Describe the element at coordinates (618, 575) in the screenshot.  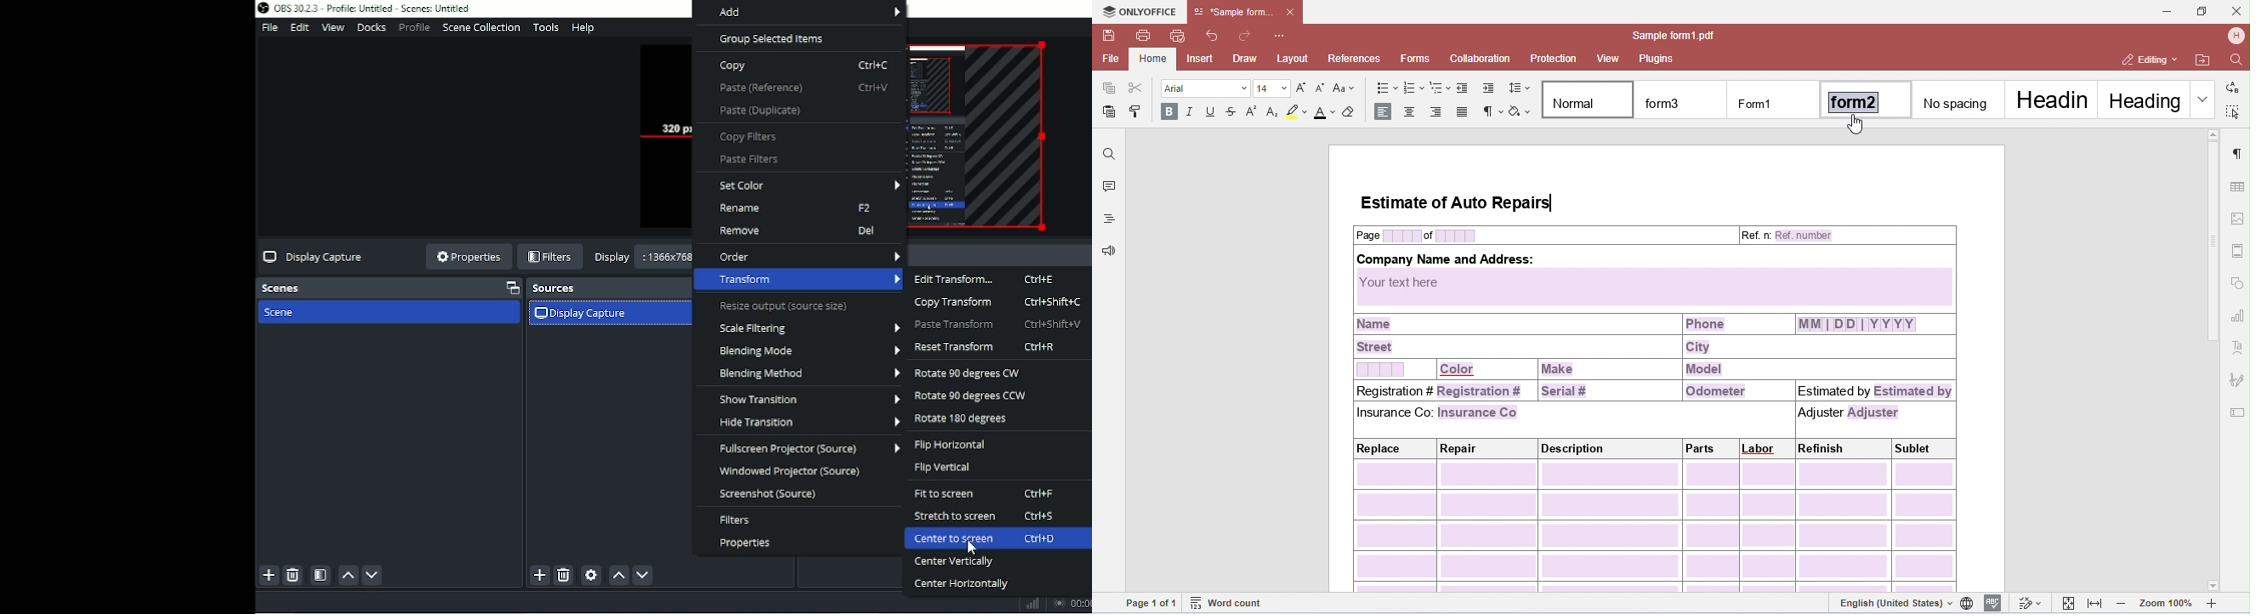
I see `Move source (s) up` at that location.